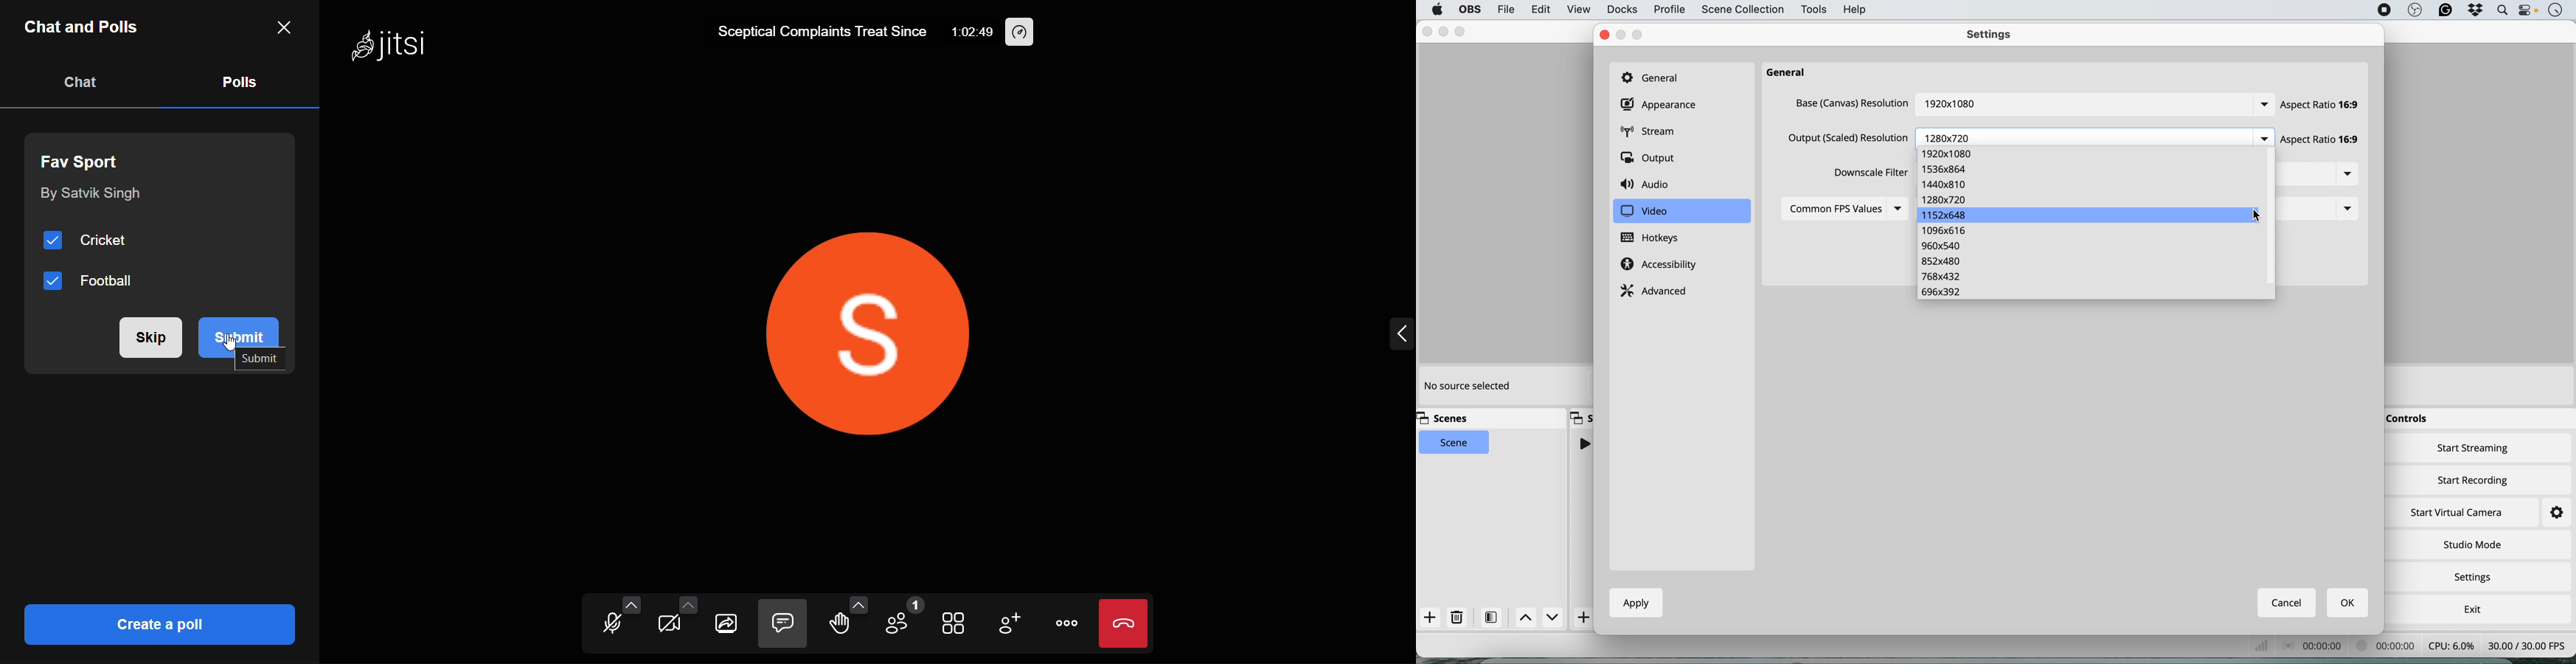  Describe the element at coordinates (1584, 443) in the screenshot. I see `Play ` at that location.